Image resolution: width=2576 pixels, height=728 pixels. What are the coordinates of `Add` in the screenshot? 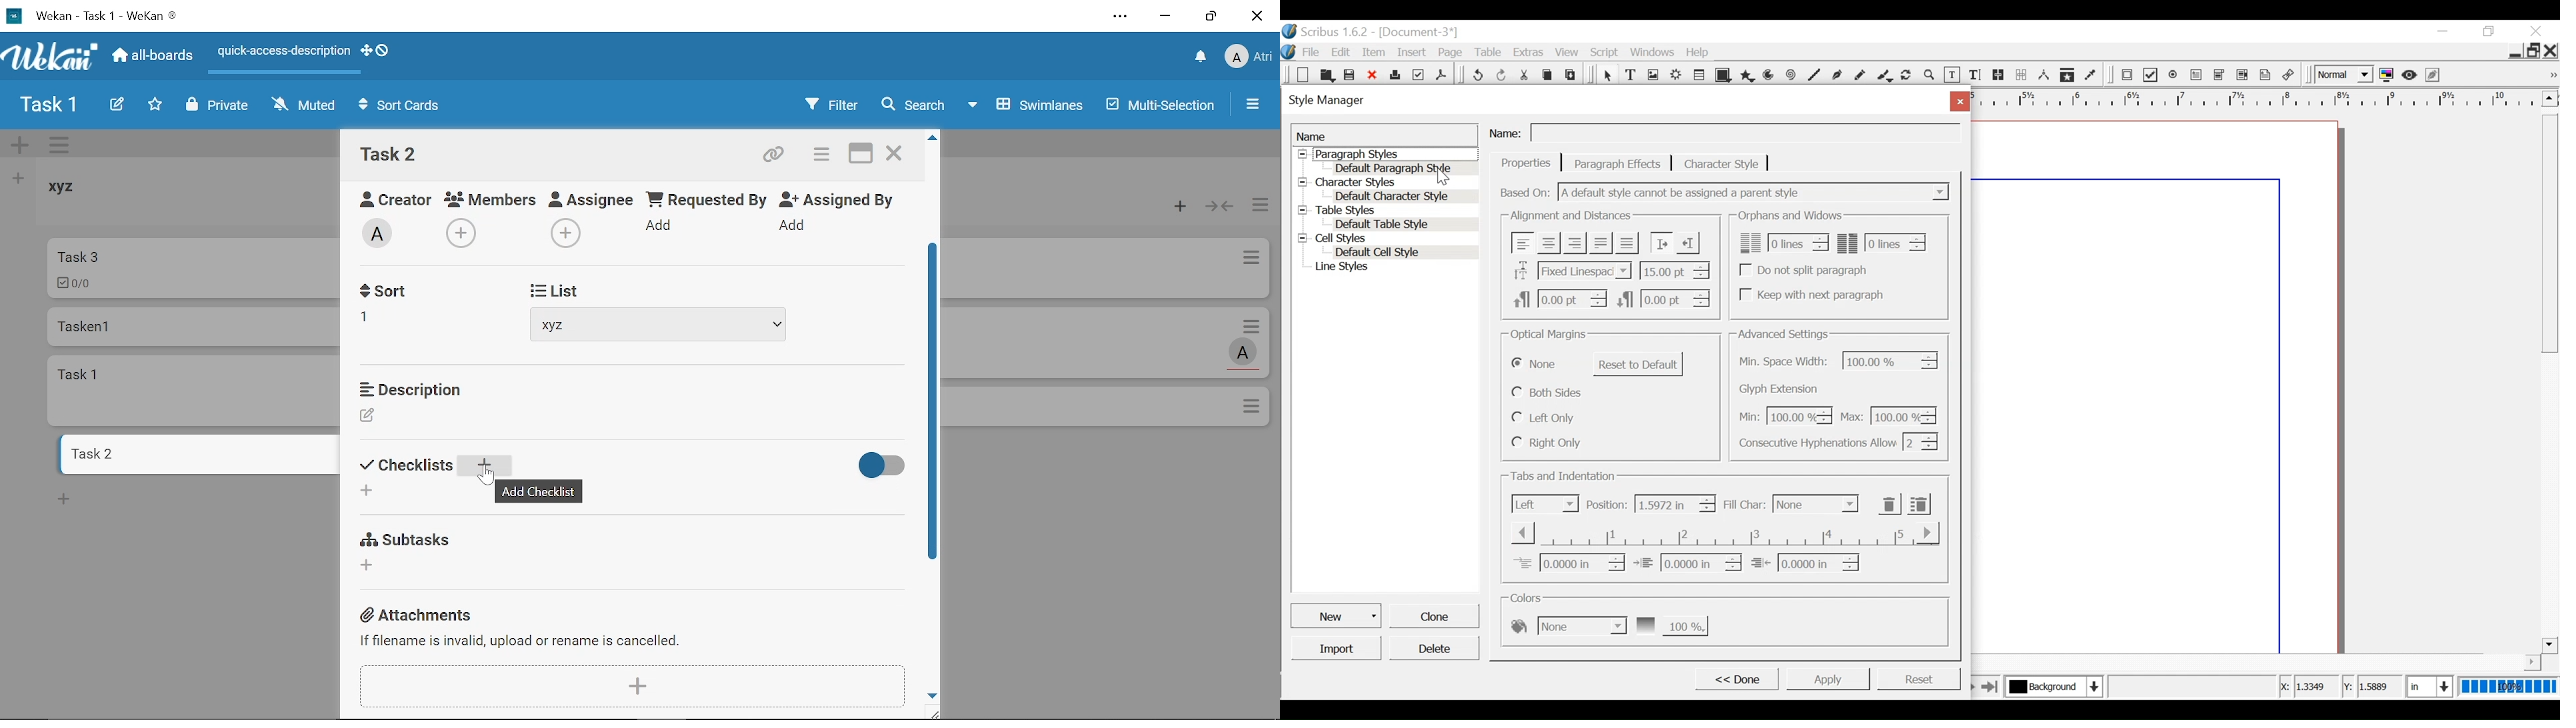 It's located at (563, 233).